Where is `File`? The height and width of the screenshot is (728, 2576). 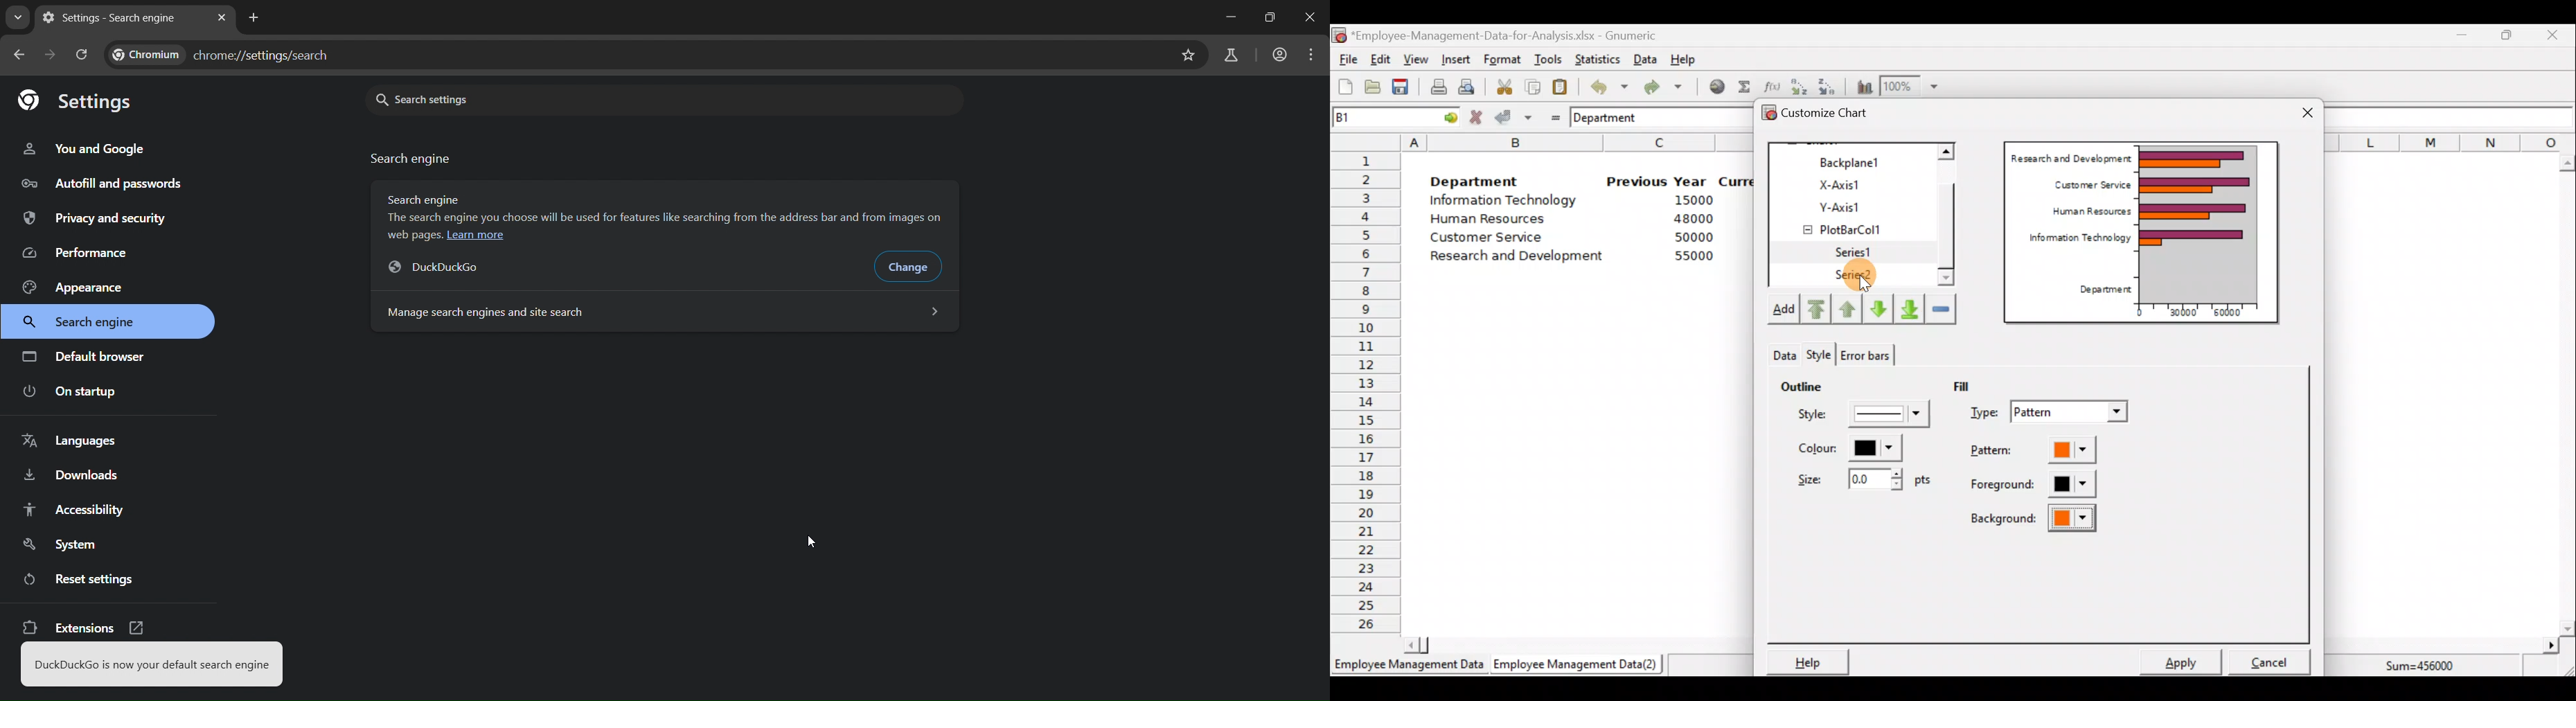
File is located at coordinates (1346, 60).